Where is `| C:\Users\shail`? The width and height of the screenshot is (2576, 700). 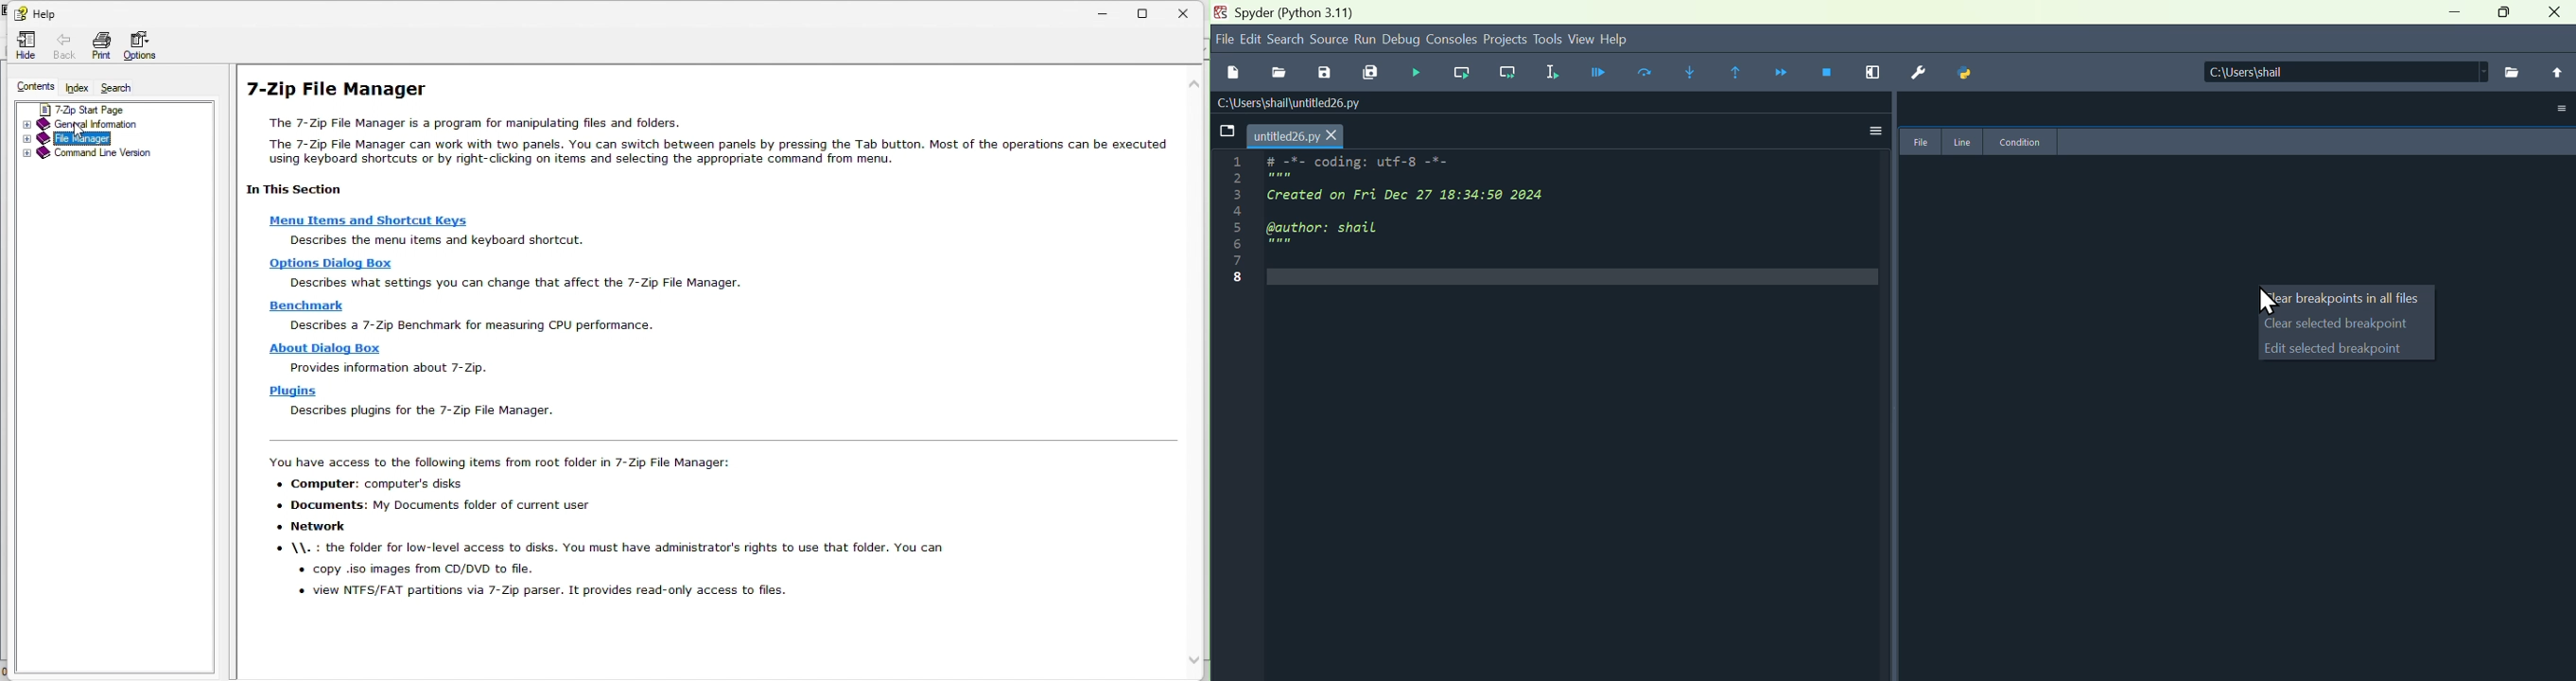 | C:\Users\shail is located at coordinates (2343, 73).